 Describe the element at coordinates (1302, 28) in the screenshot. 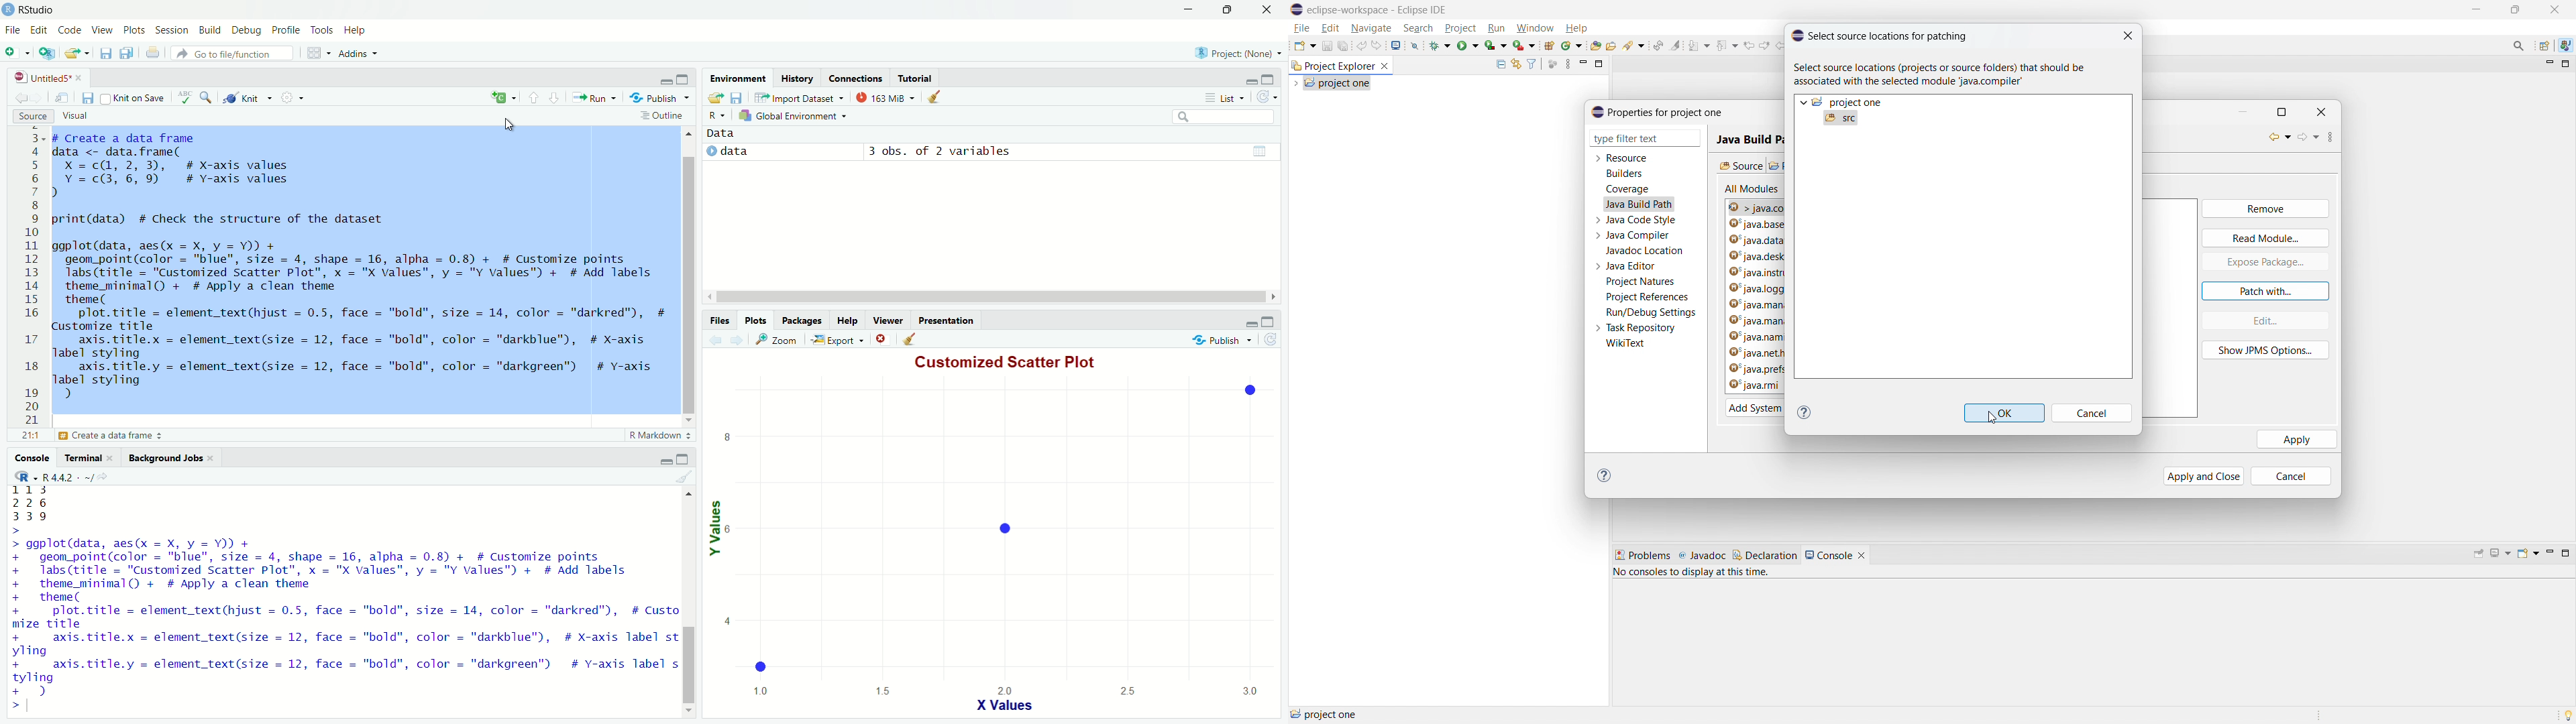

I see `file` at that location.